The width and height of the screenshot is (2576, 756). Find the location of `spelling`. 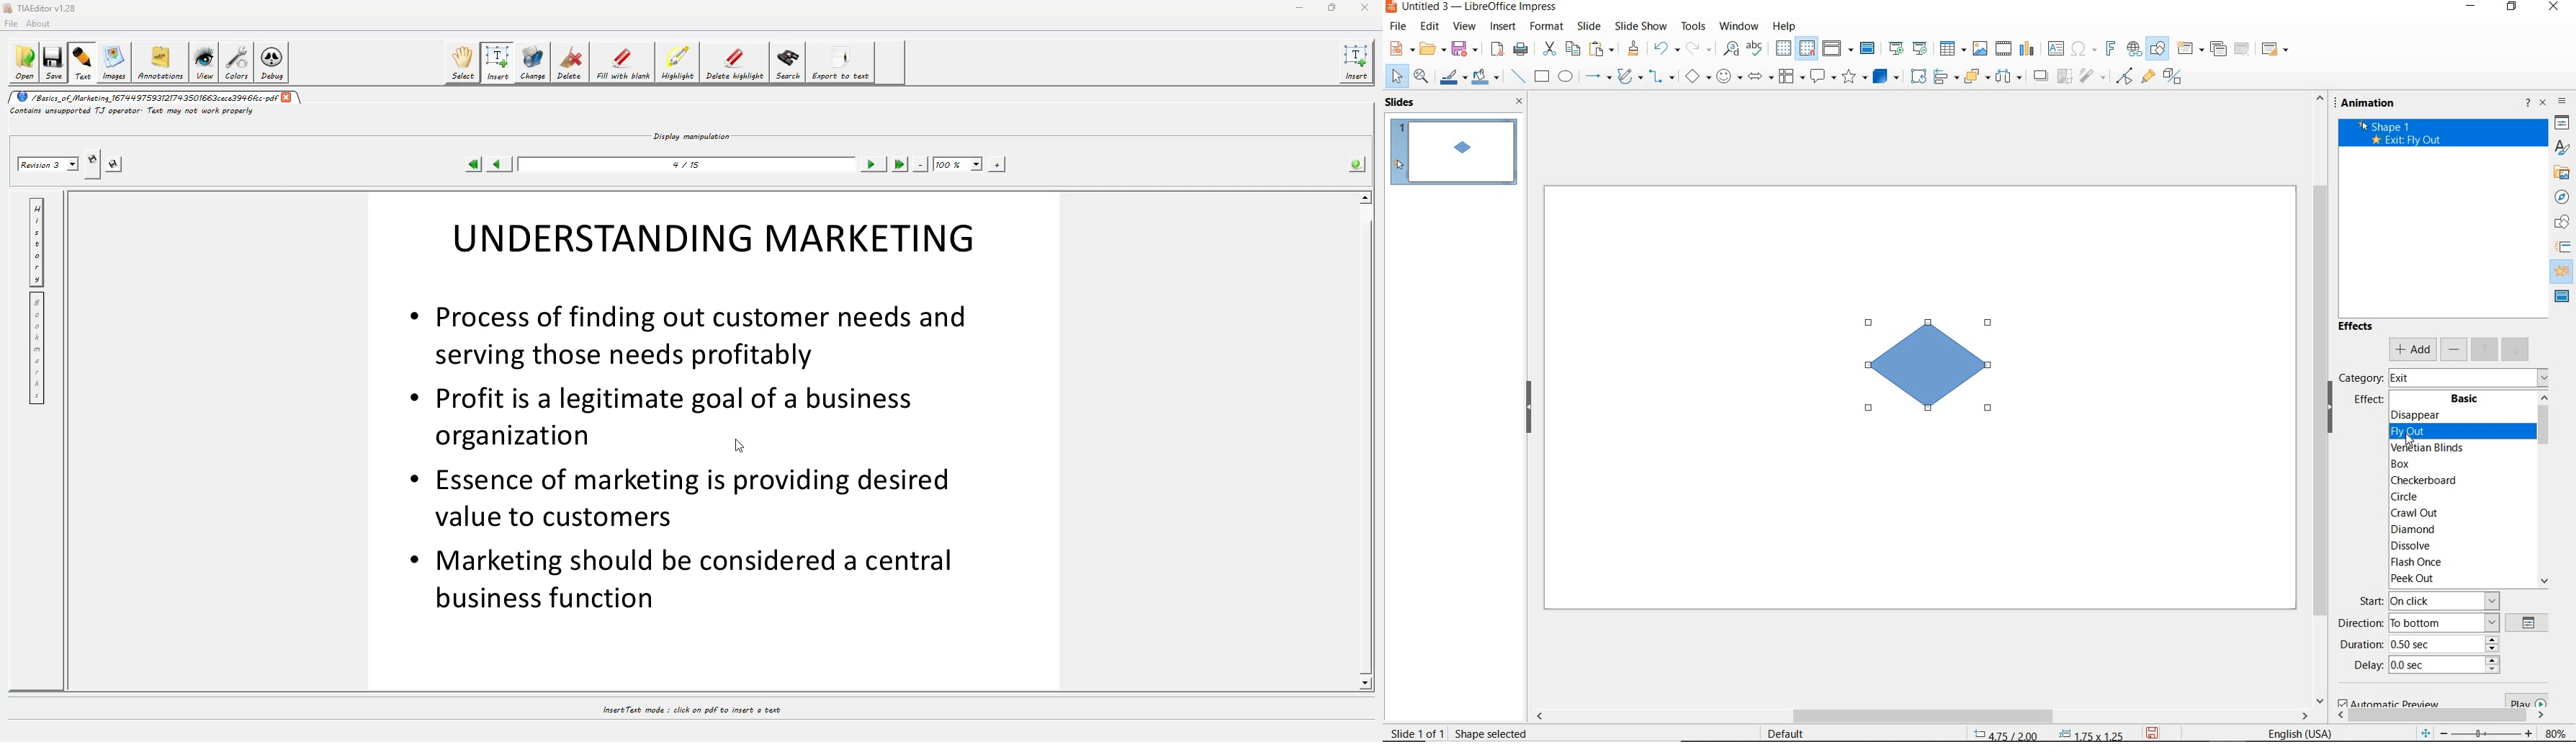

spelling is located at coordinates (1758, 49).